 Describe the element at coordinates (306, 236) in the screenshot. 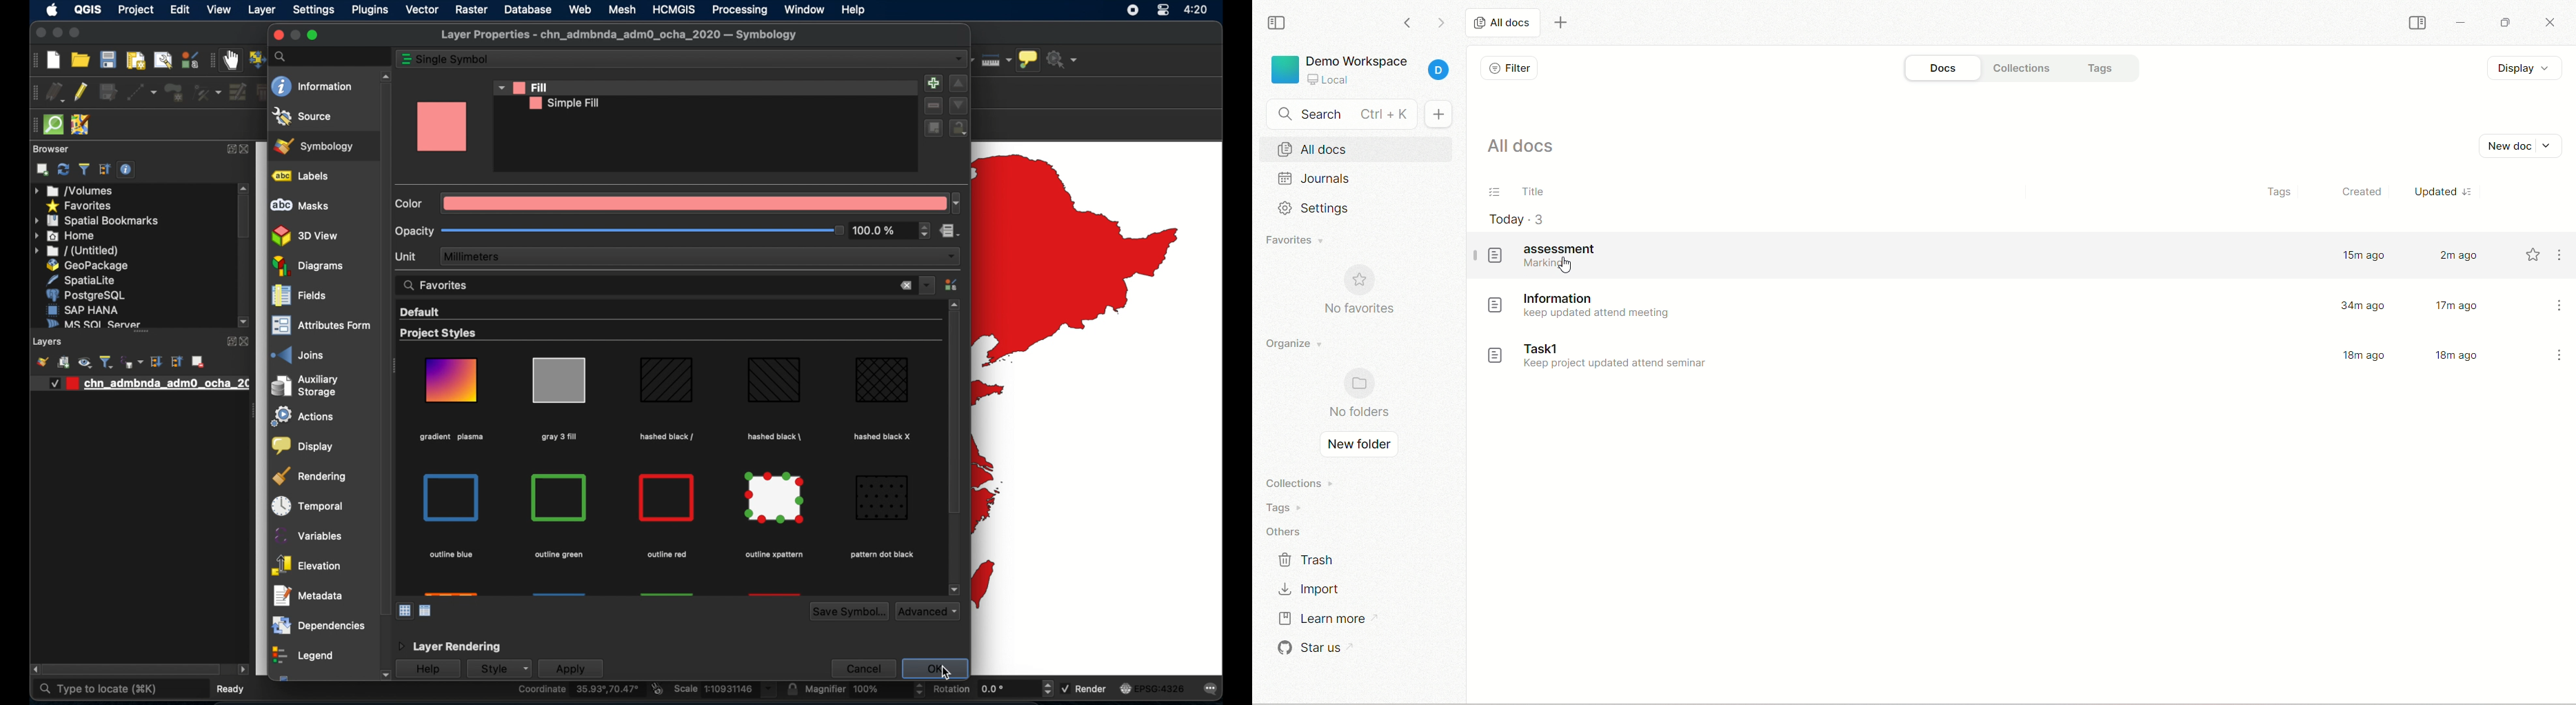

I see `3d view` at that location.